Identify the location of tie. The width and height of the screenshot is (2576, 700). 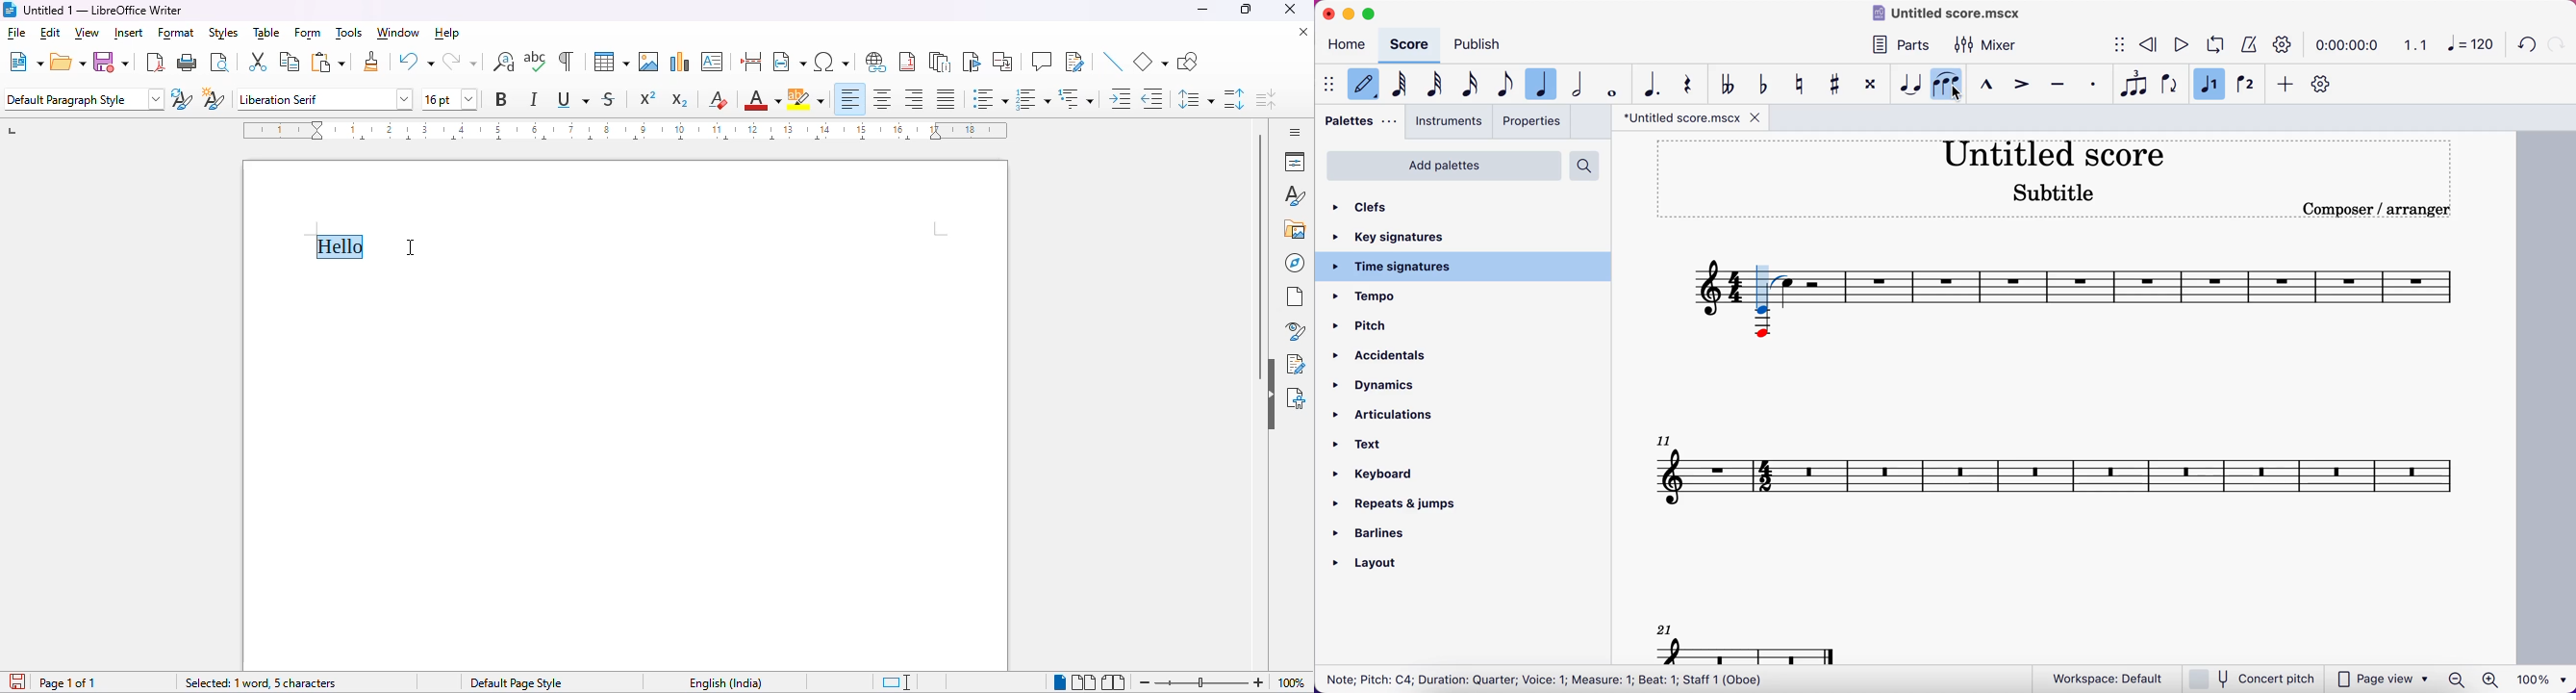
(1908, 85).